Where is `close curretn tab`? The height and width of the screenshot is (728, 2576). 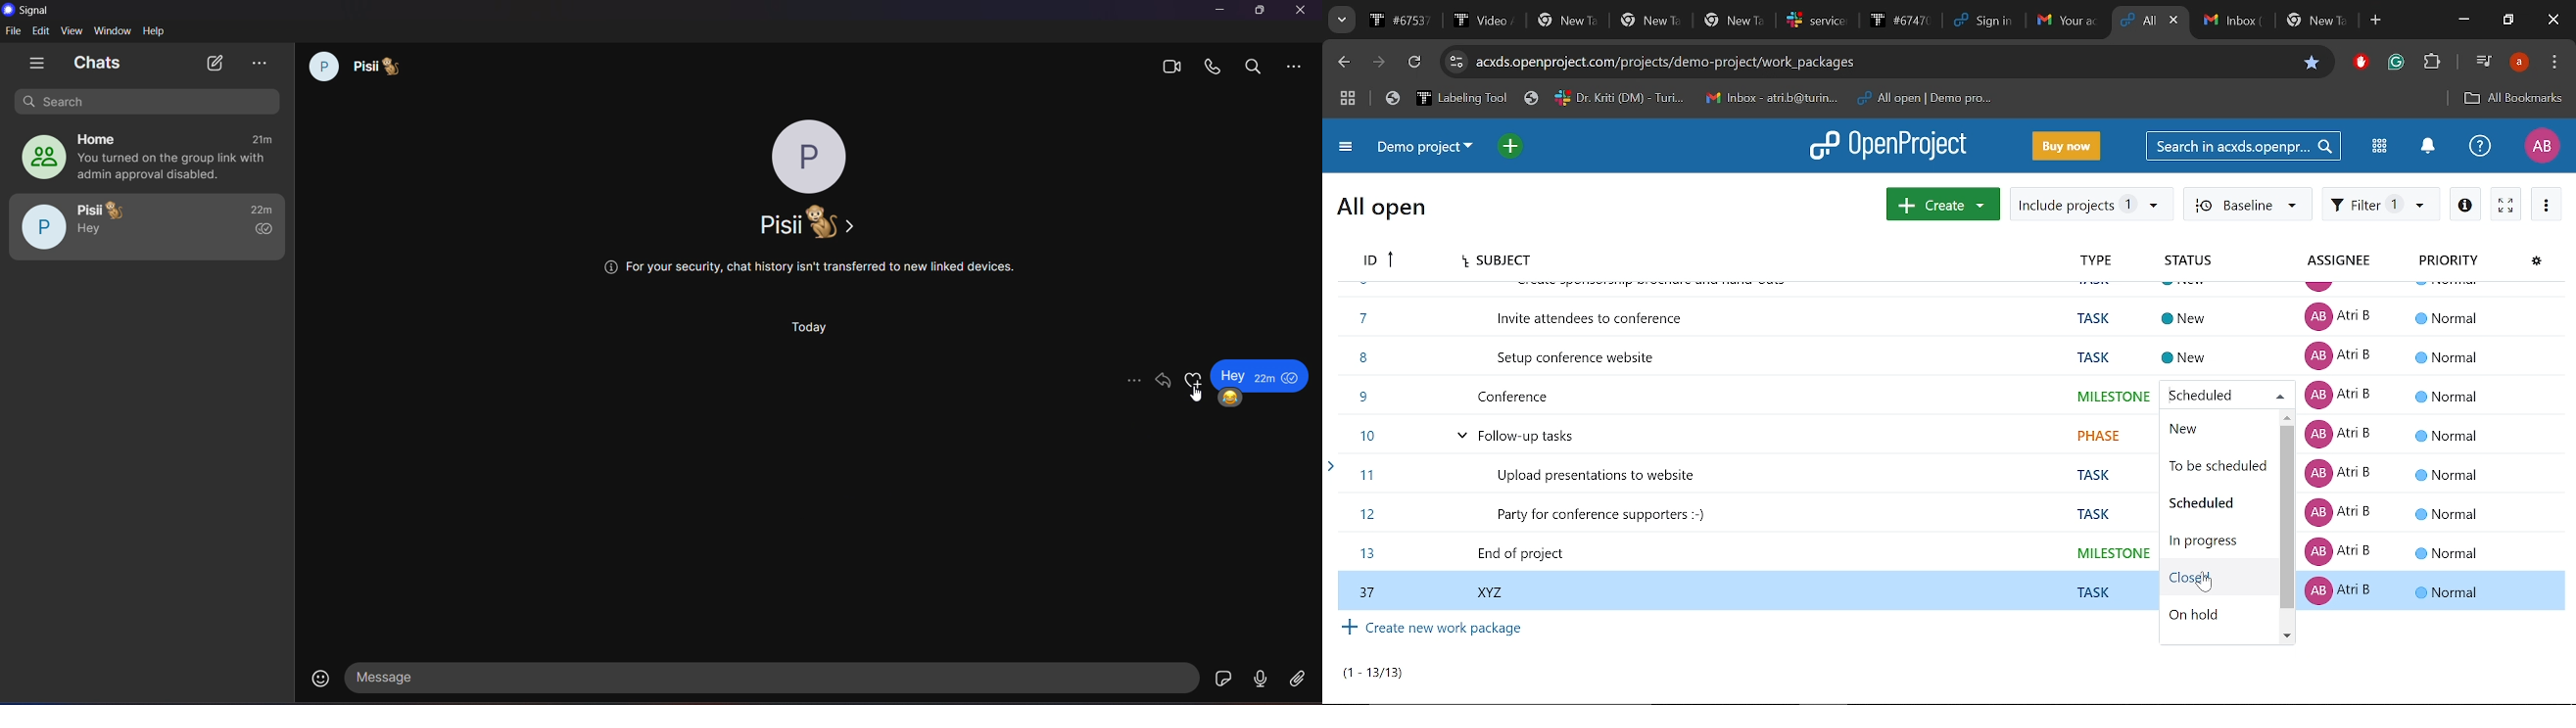
close curretn tab is located at coordinates (2176, 21).